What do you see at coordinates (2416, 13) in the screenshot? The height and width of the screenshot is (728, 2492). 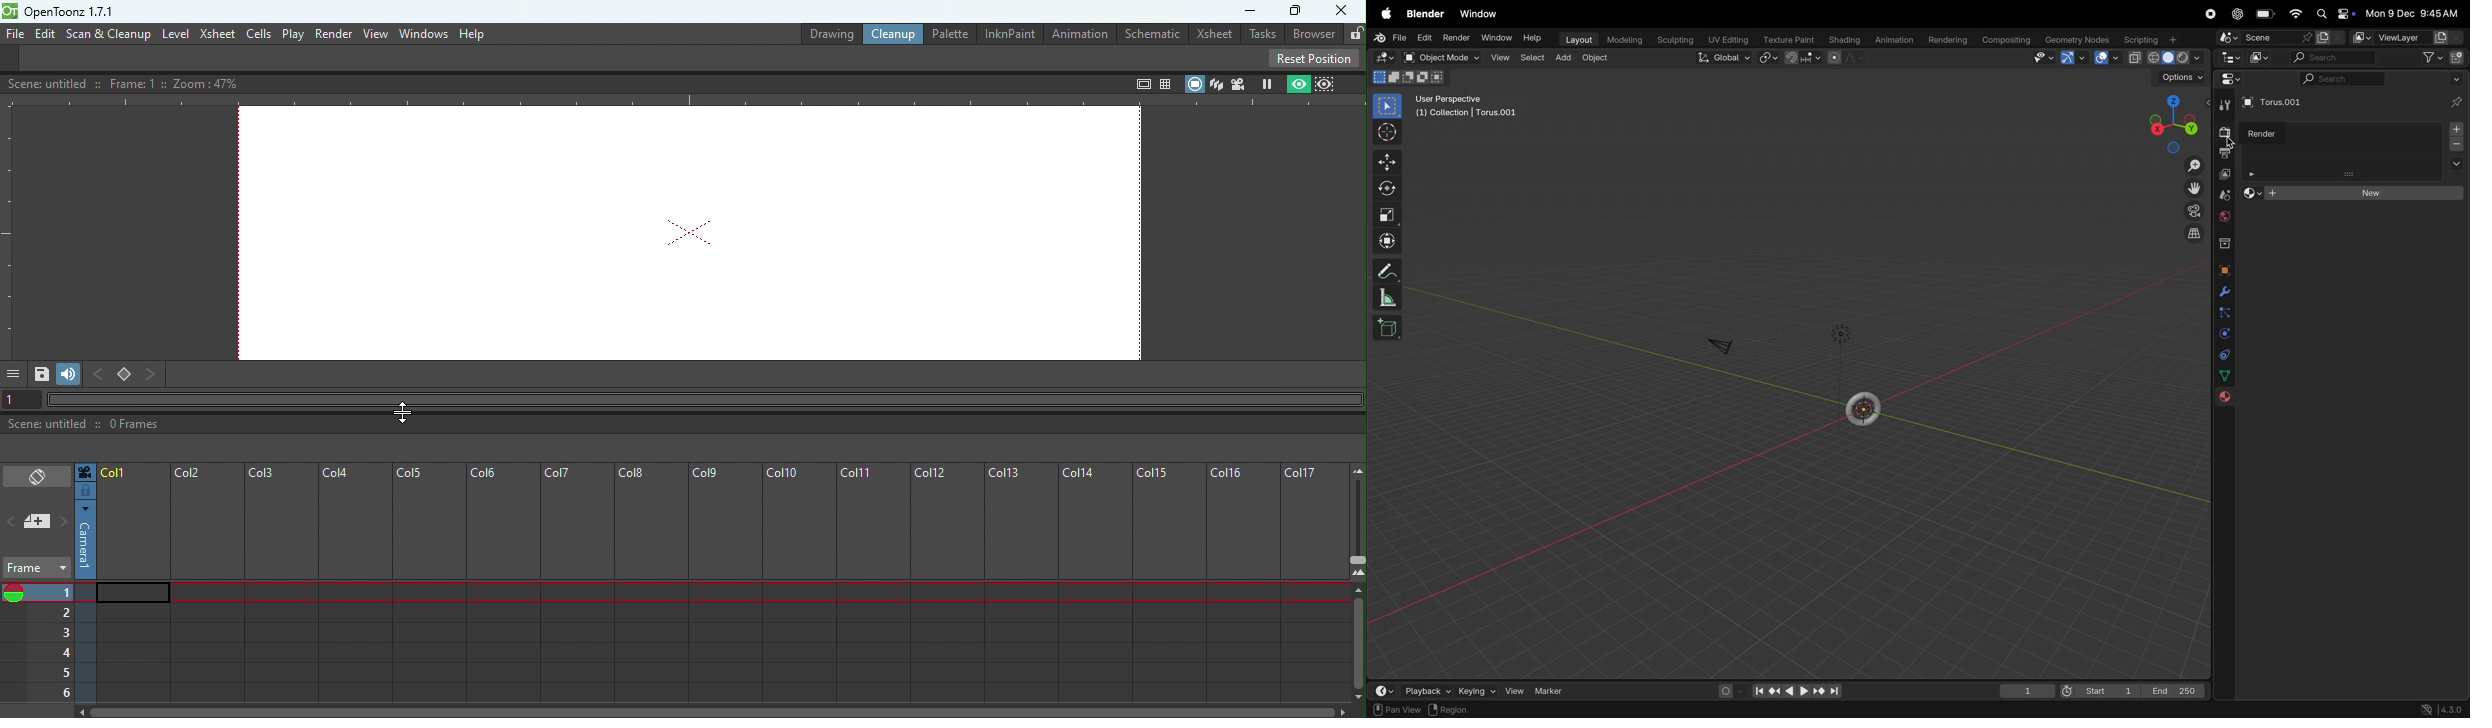 I see `date and time` at bounding box center [2416, 13].